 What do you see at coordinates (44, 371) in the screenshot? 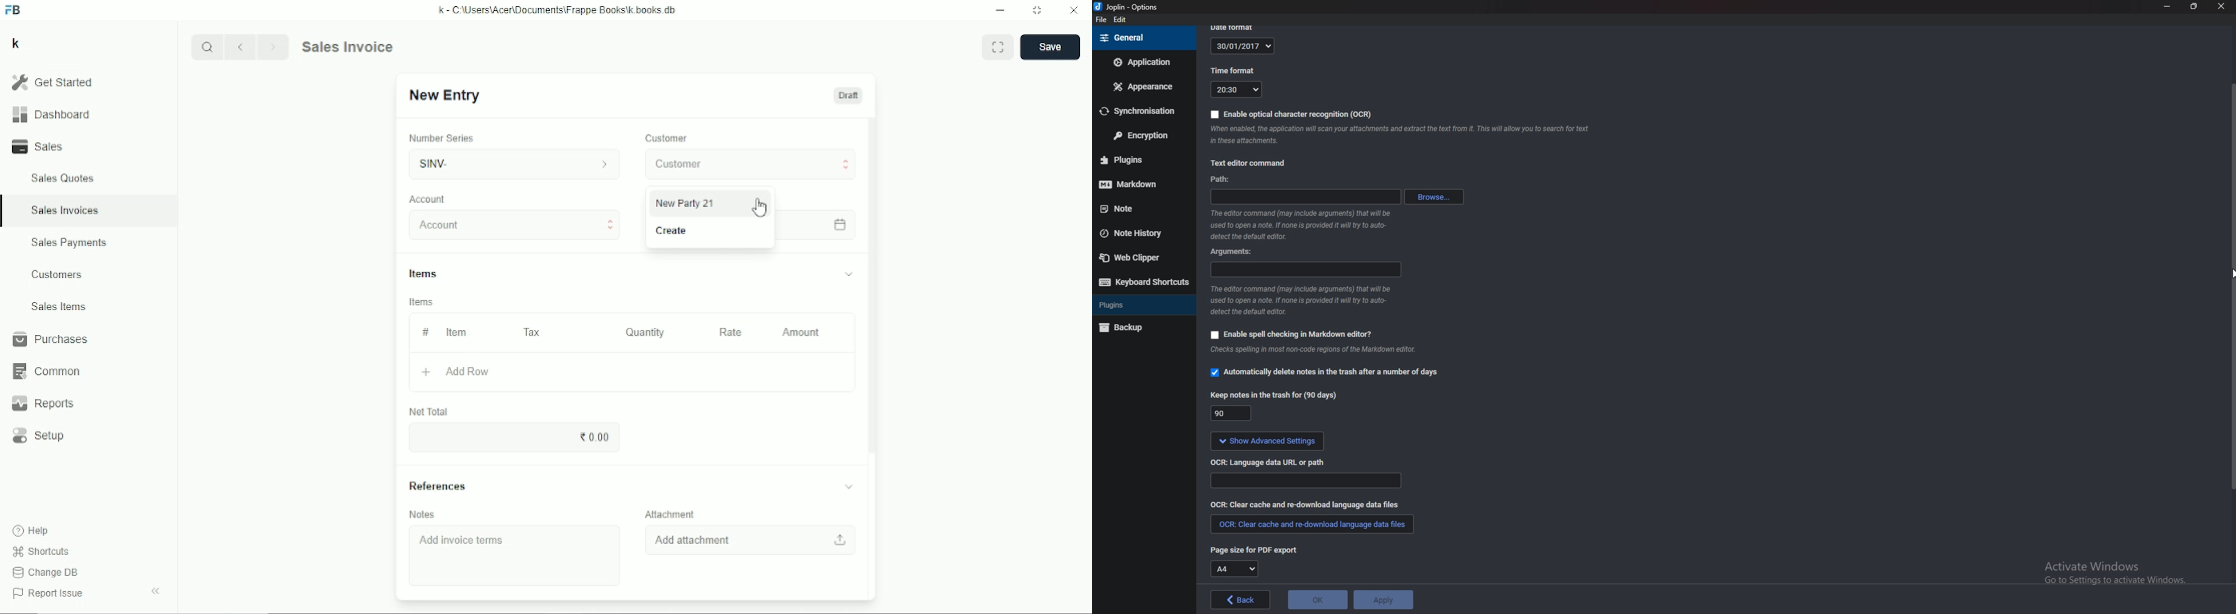
I see `Common` at bounding box center [44, 371].